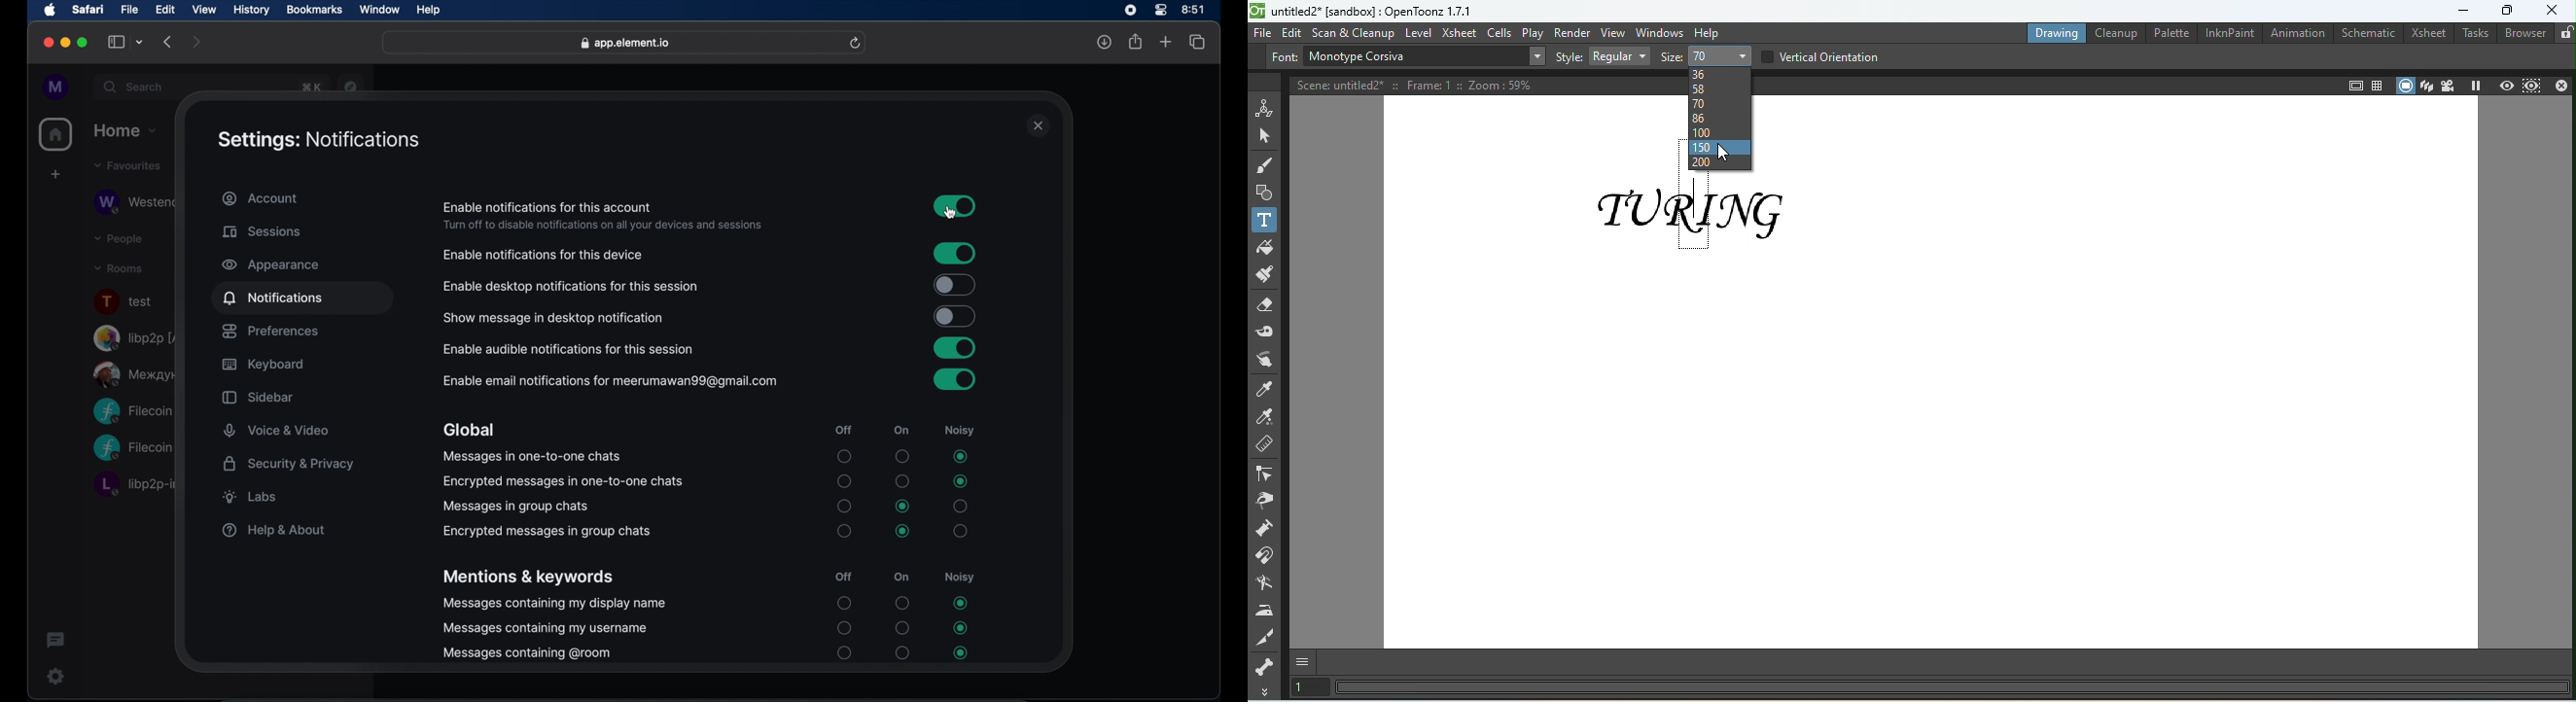 The image size is (2576, 728). I want to click on toggle button, so click(954, 285).